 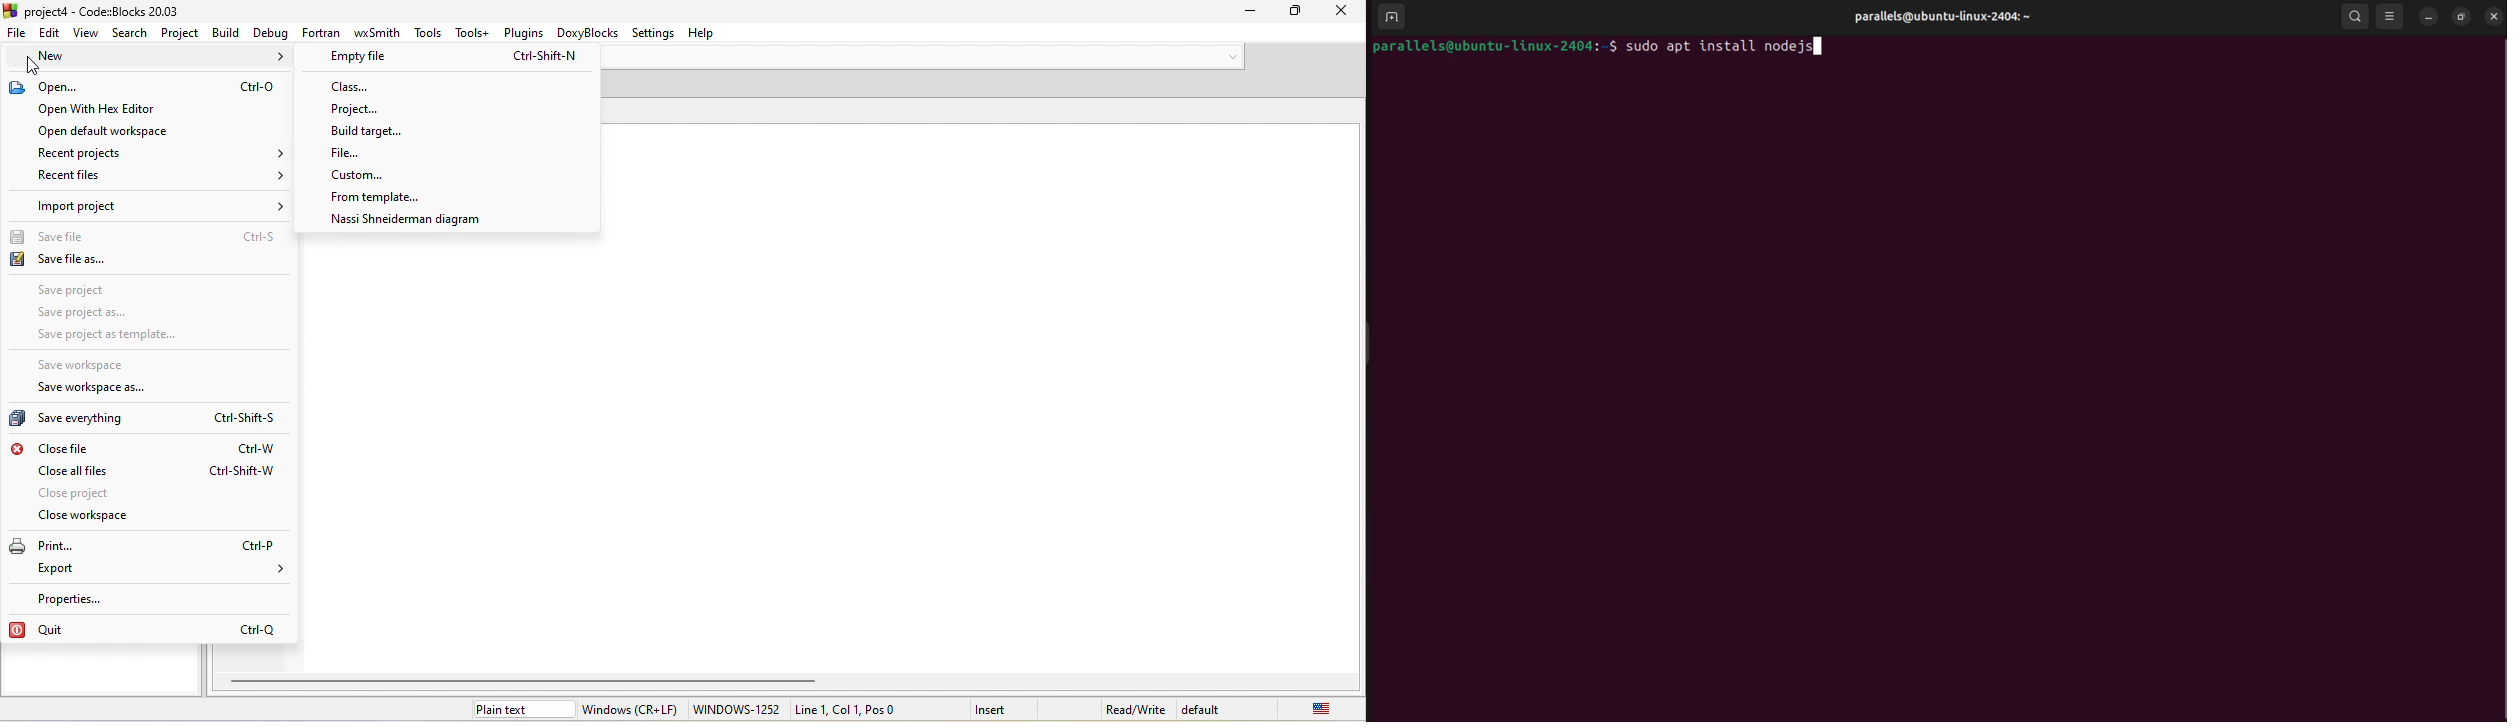 What do you see at coordinates (101, 362) in the screenshot?
I see `save workspace` at bounding box center [101, 362].